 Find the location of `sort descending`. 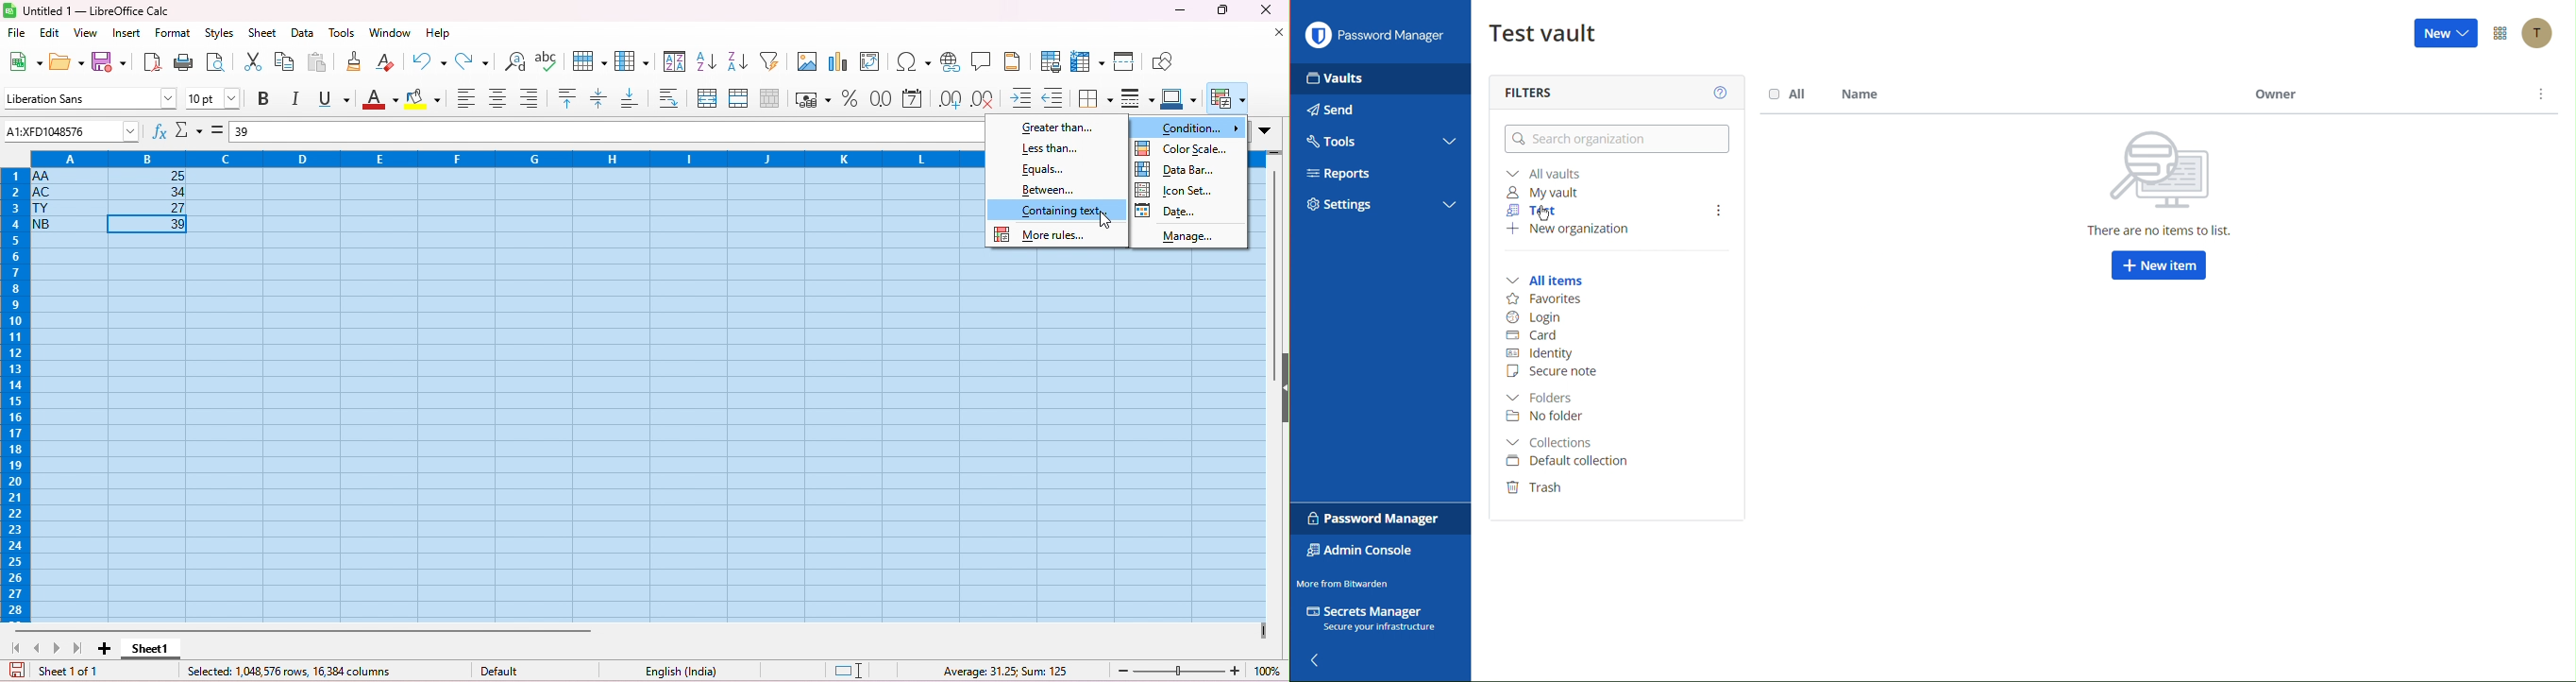

sort descending is located at coordinates (737, 60).